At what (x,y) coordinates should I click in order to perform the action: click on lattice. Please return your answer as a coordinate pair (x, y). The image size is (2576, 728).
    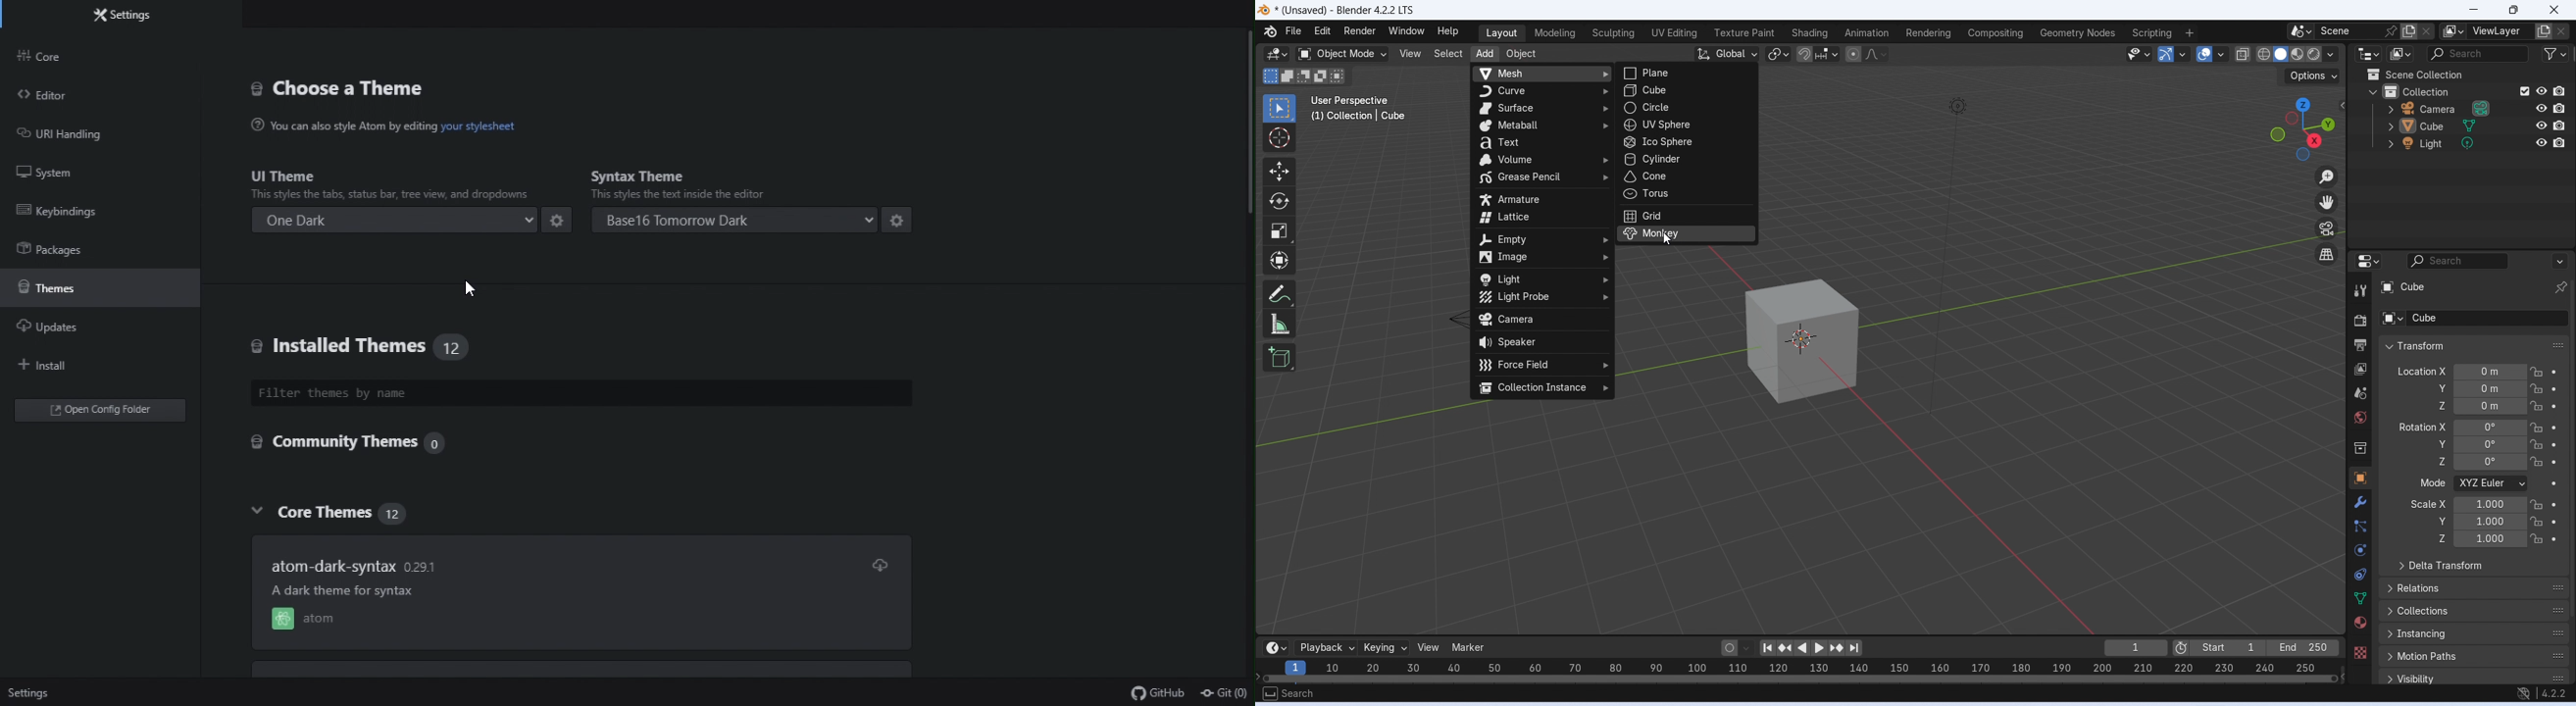
    Looking at the image, I should click on (1543, 218).